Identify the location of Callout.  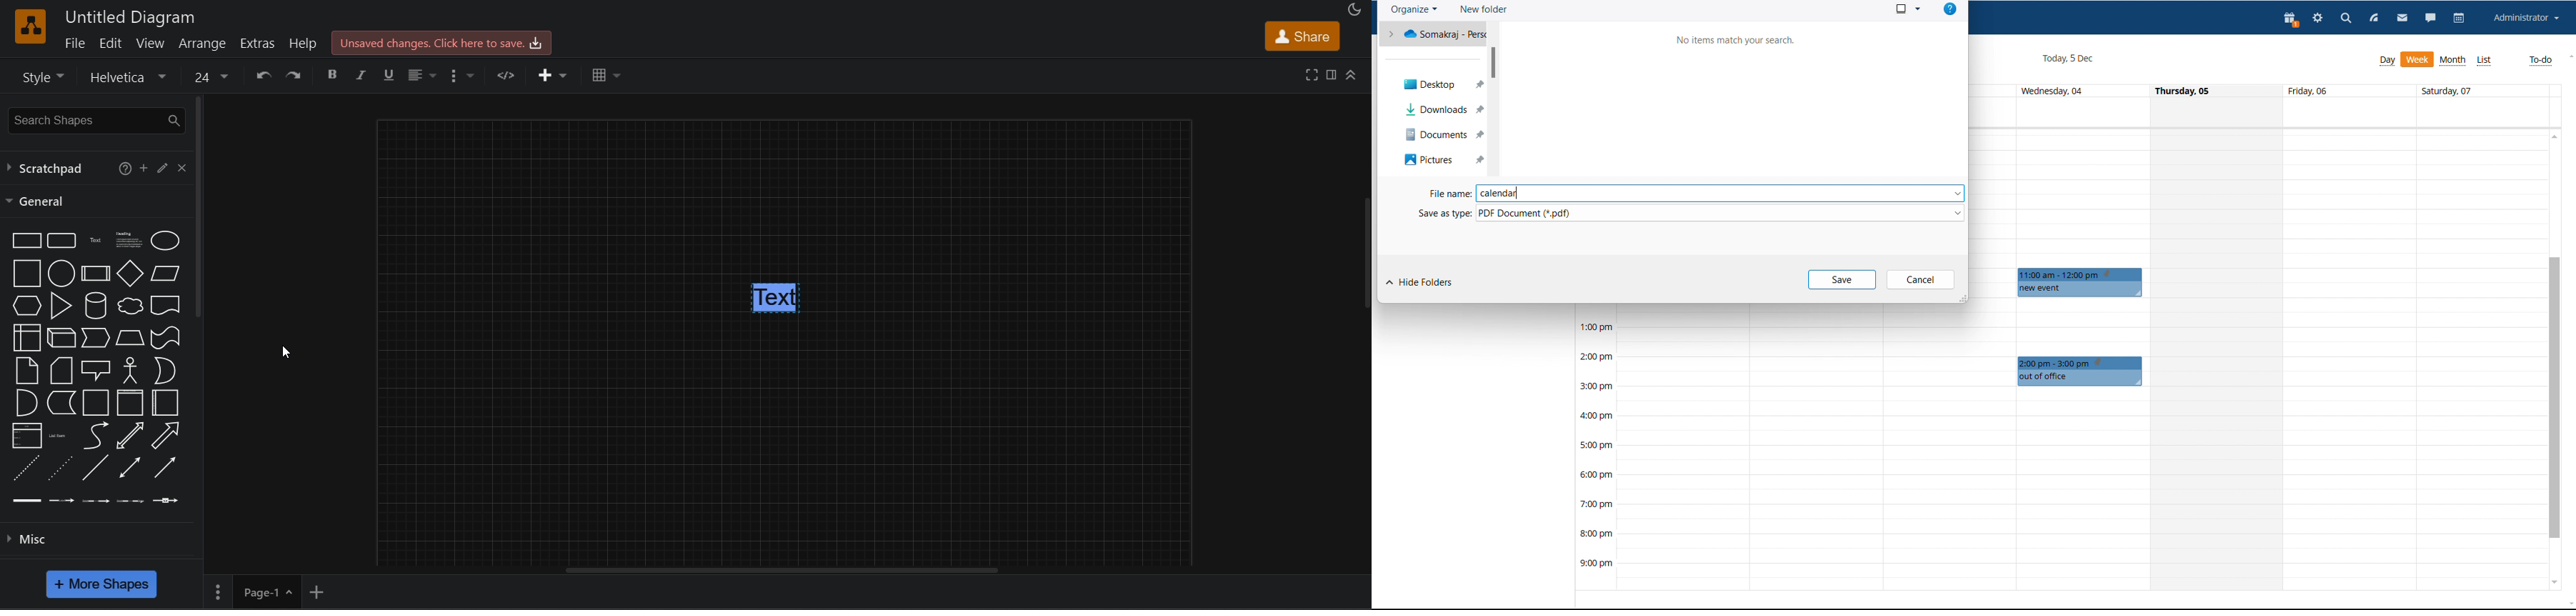
(96, 371).